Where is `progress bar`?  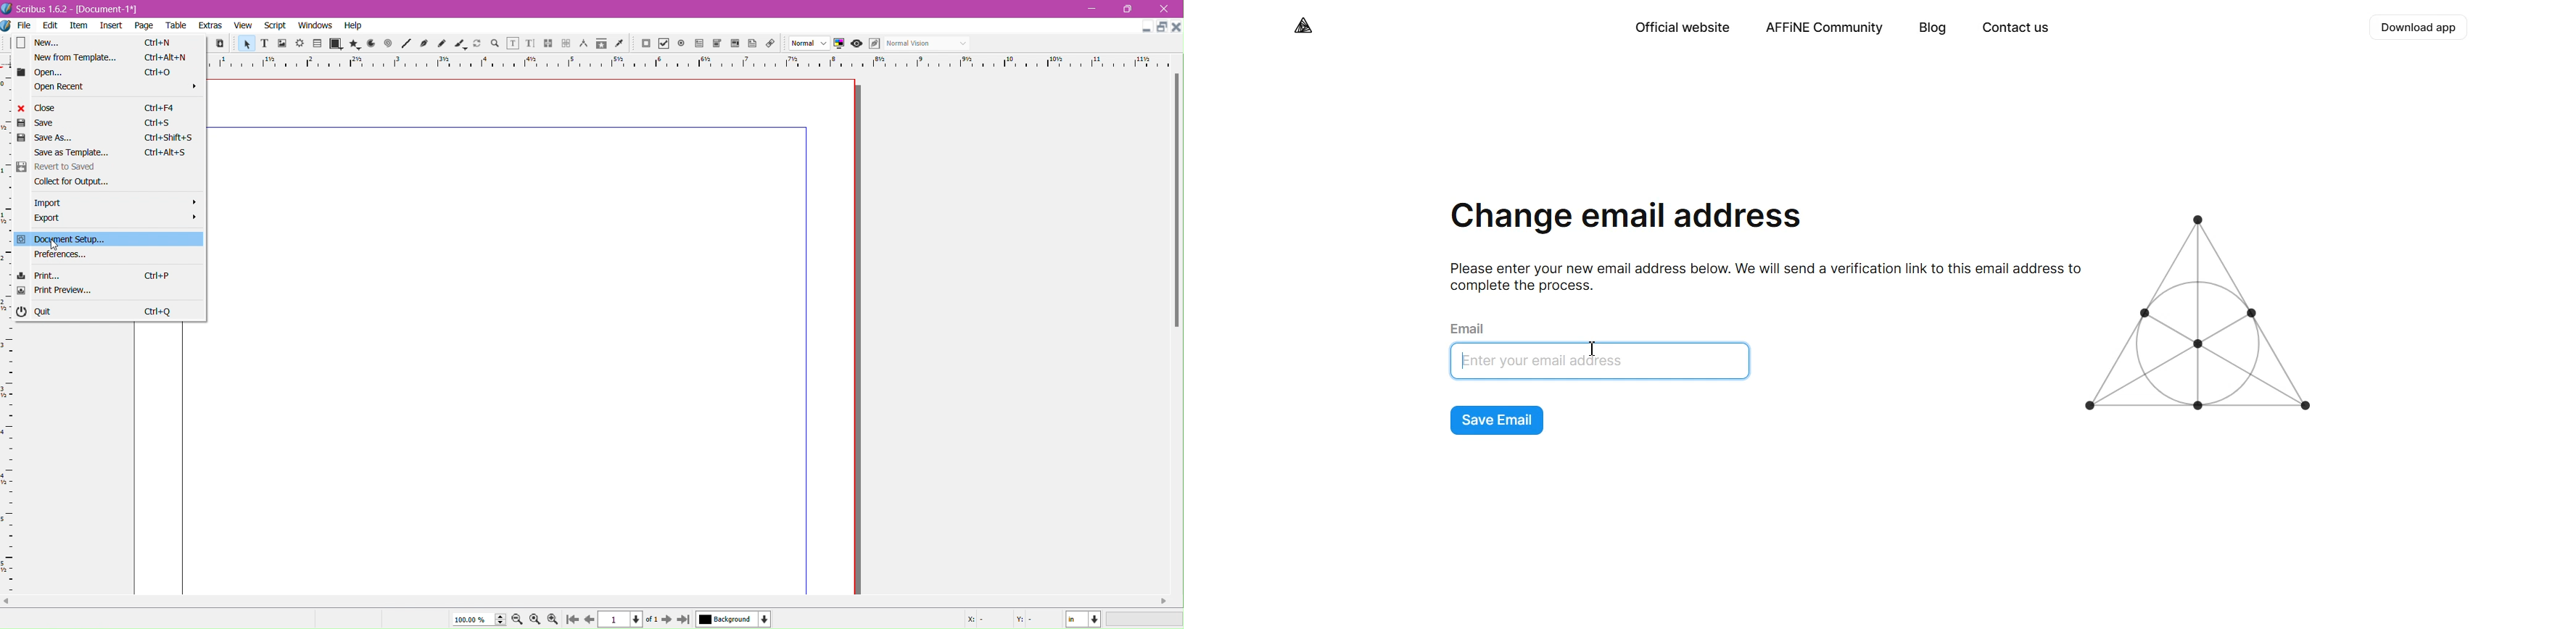
progress bar is located at coordinates (1145, 620).